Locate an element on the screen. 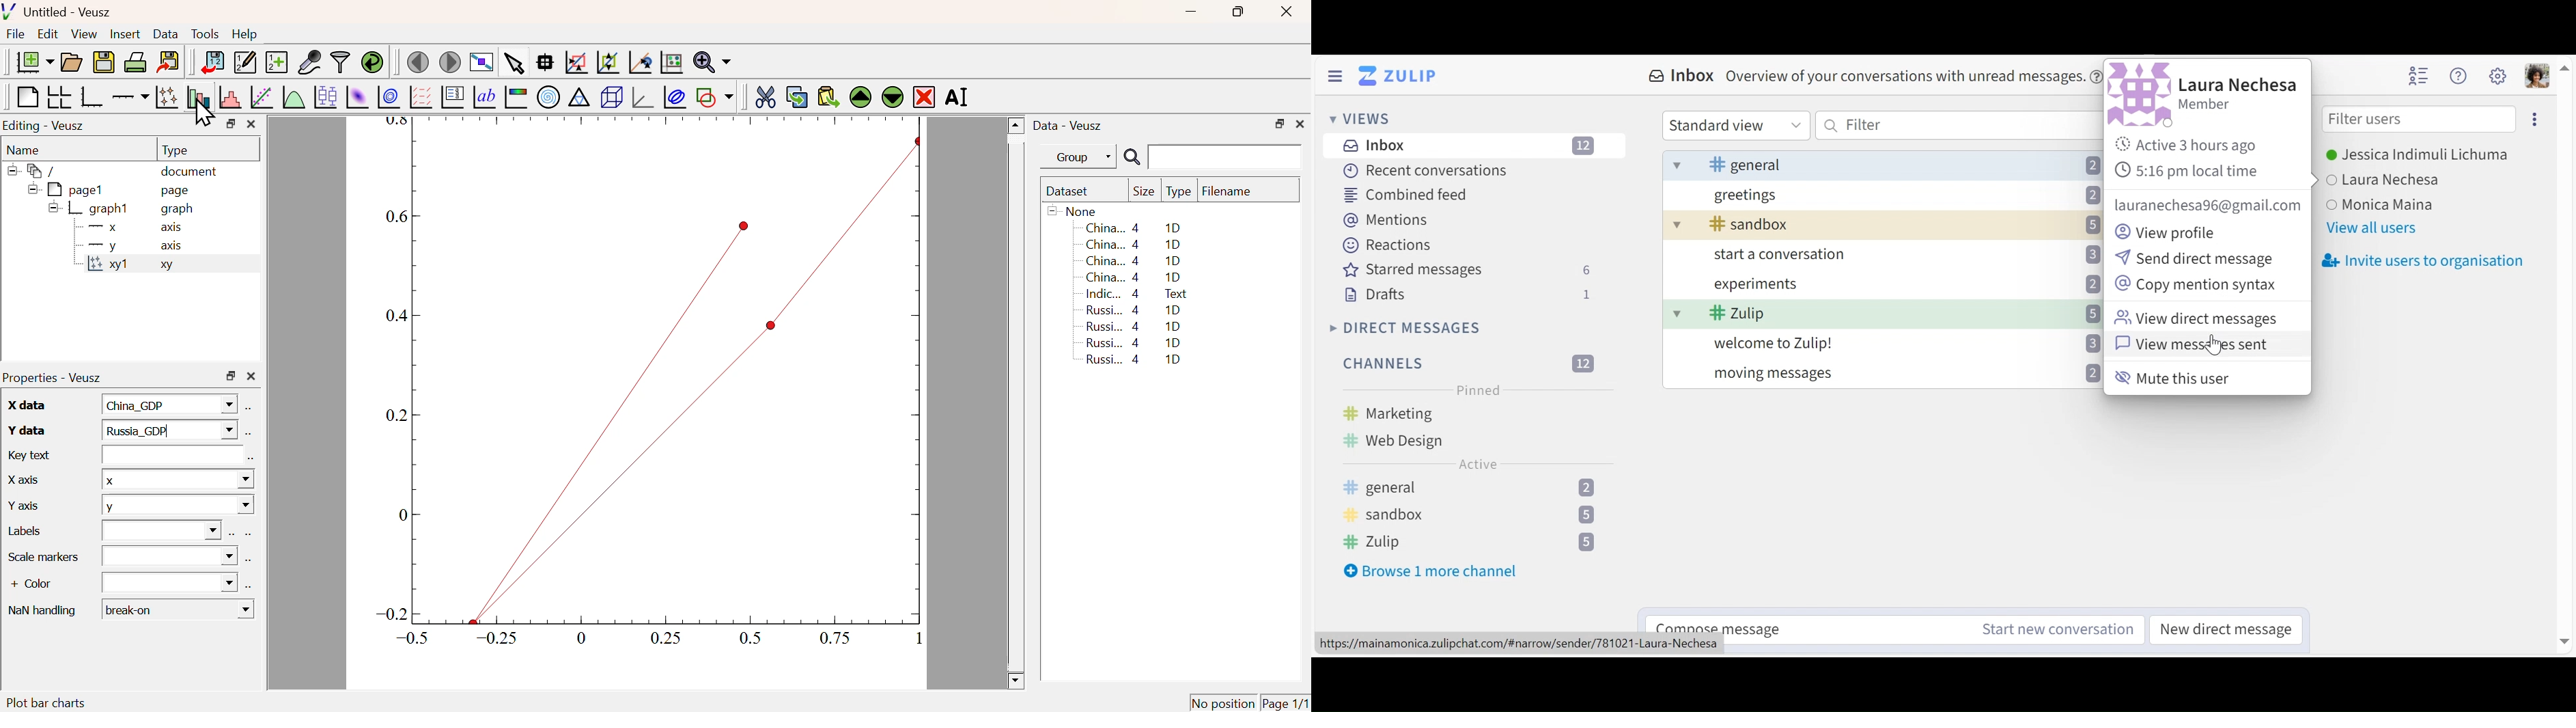 The image size is (2576, 728). Close is located at coordinates (251, 377).